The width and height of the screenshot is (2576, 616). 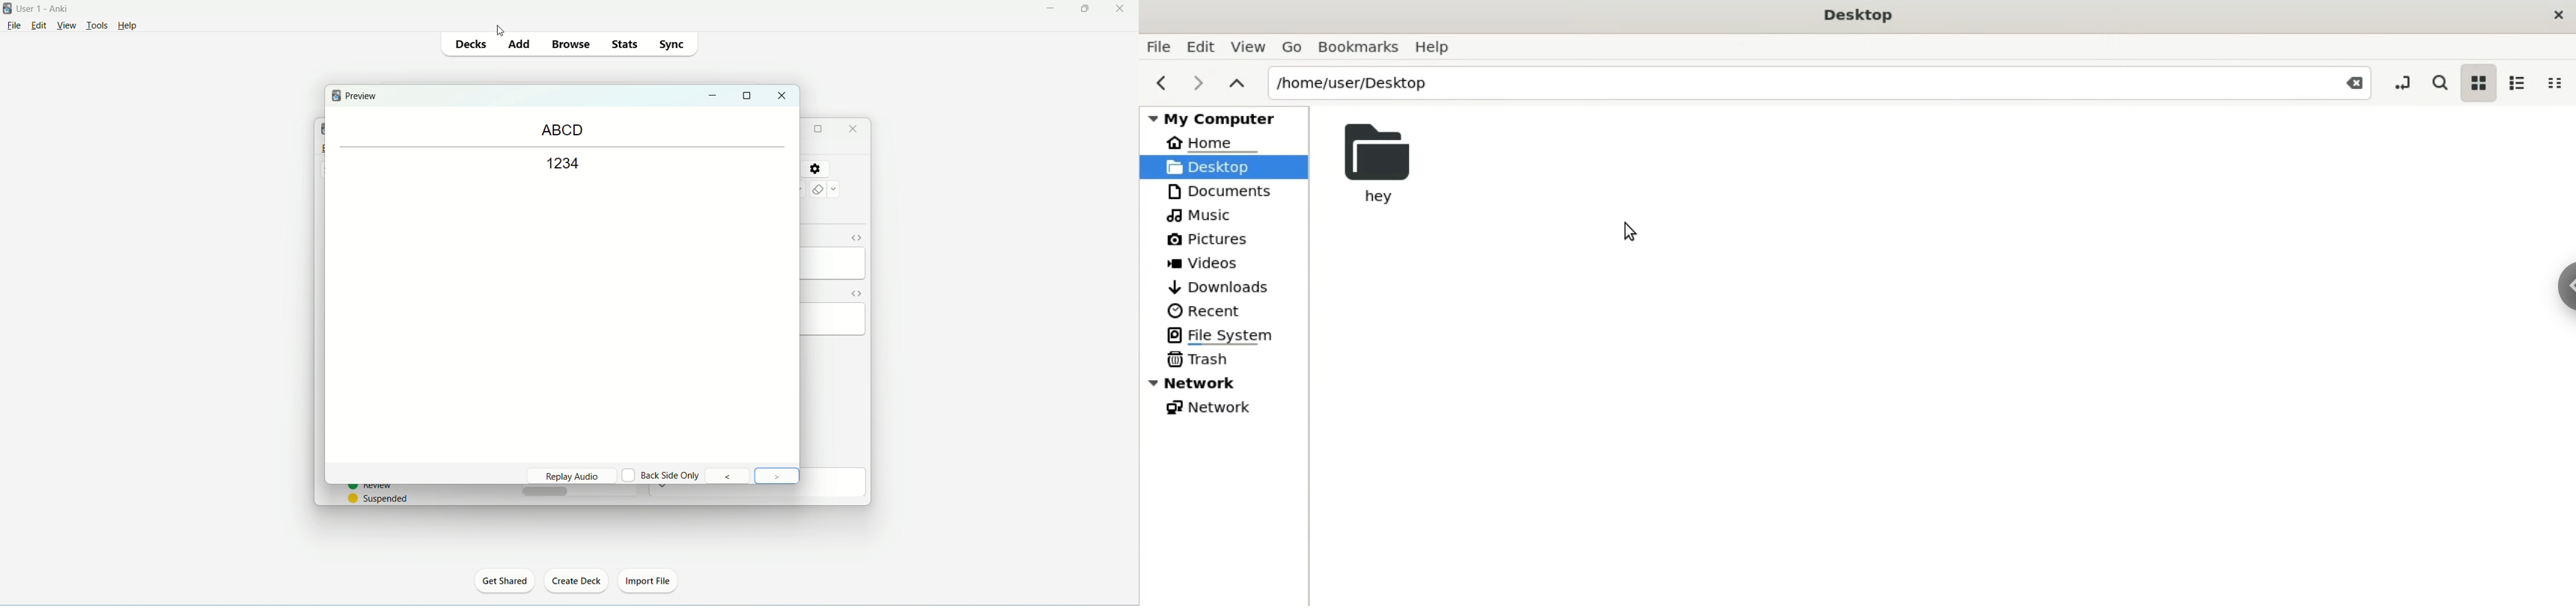 What do you see at coordinates (338, 95) in the screenshot?
I see `logo` at bounding box center [338, 95].